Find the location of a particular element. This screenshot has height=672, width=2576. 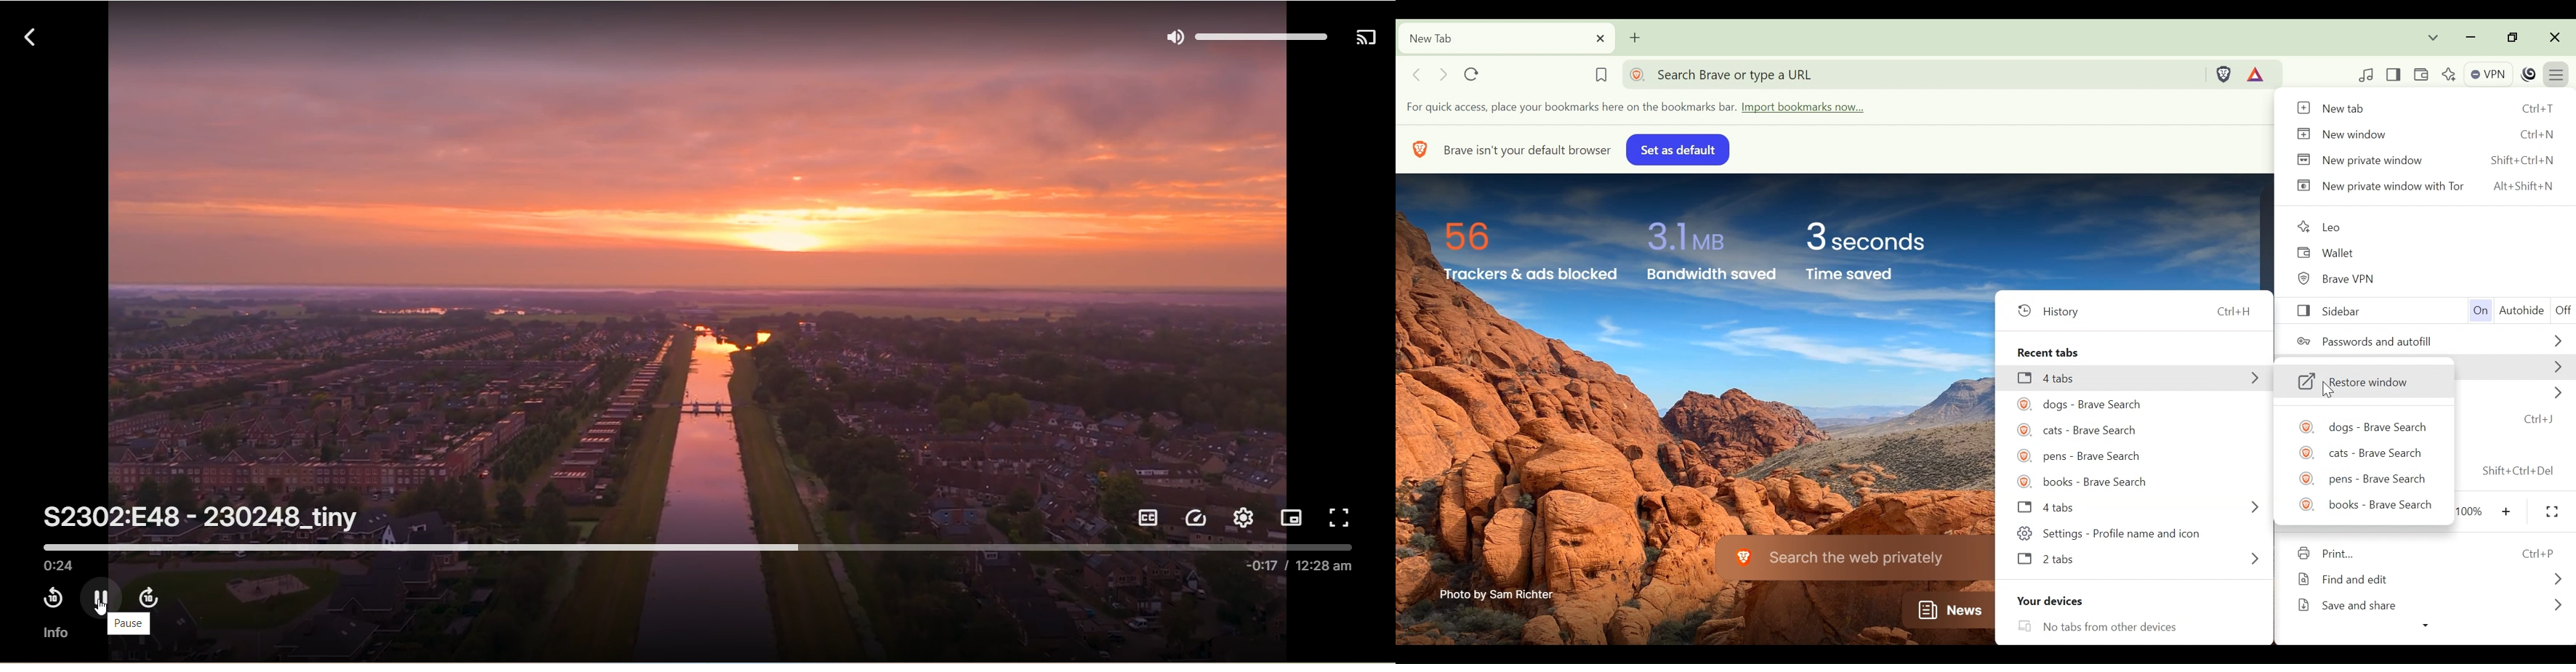

#8 © cats - Brave Search is located at coordinates (2081, 430).